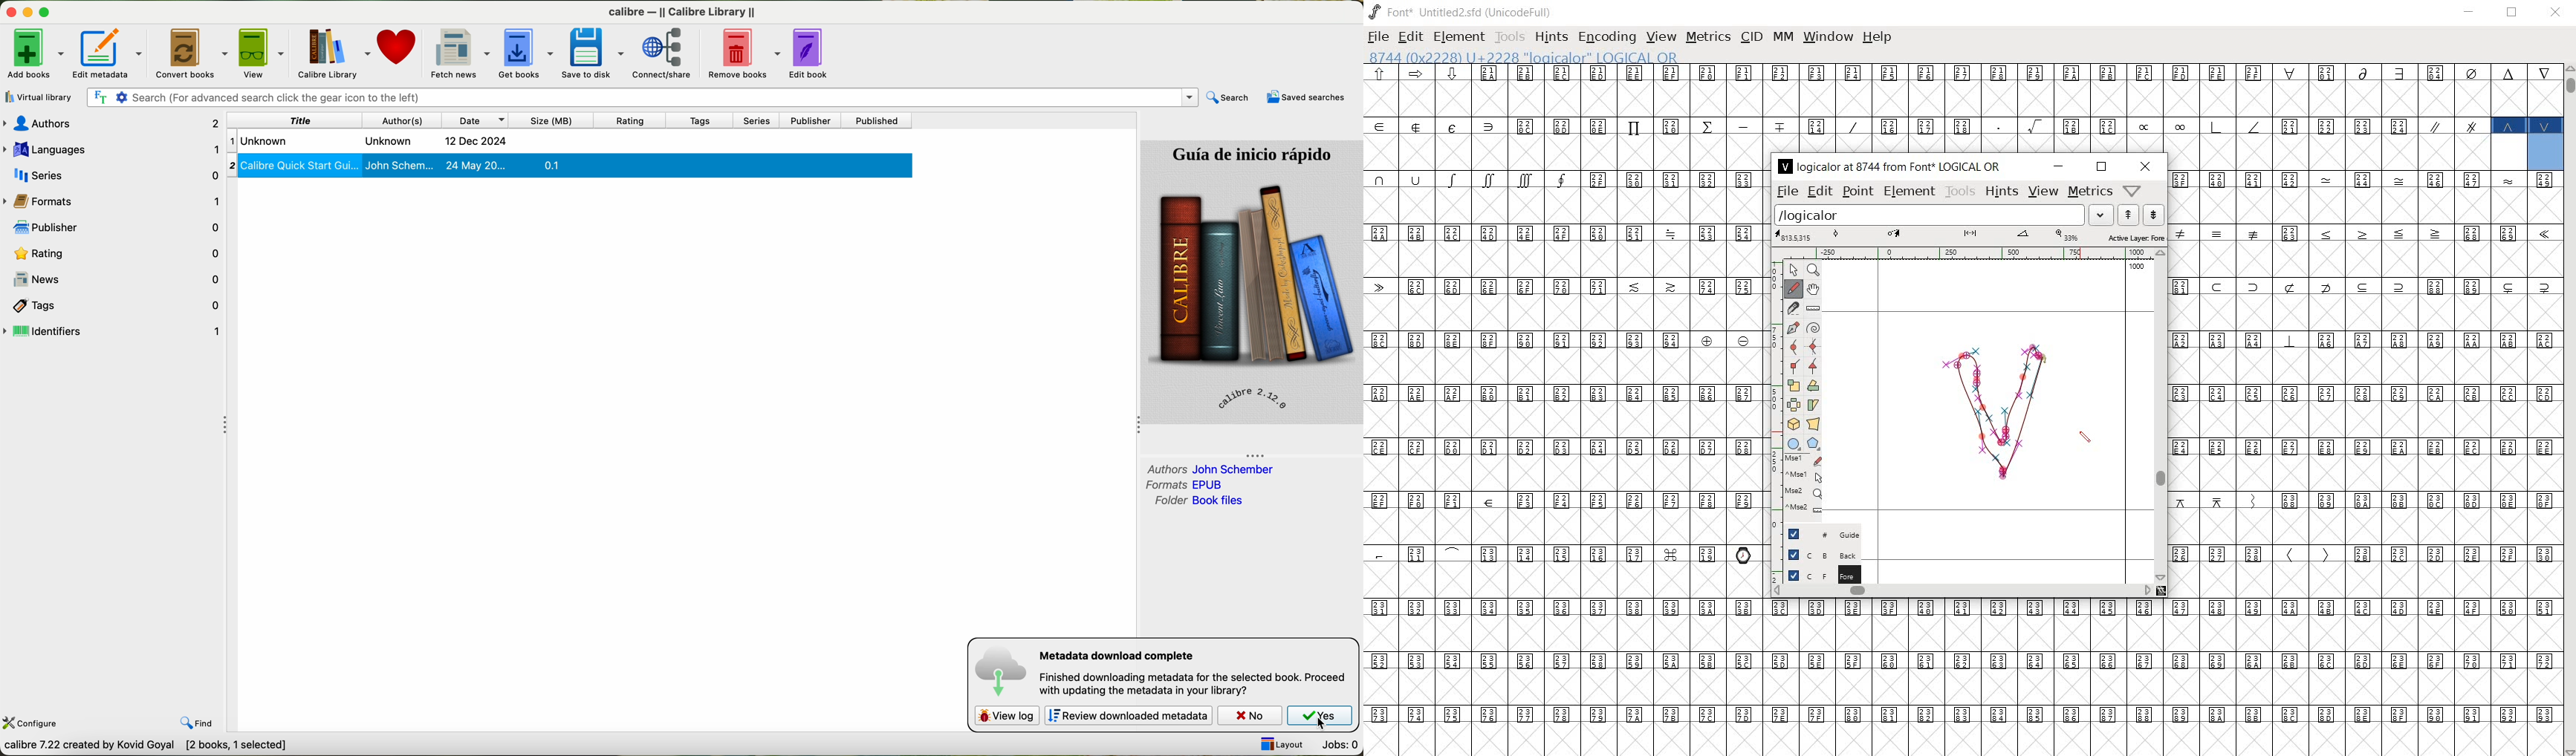 The image size is (2576, 756). What do you see at coordinates (1509, 37) in the screenshot?
I see `tools` at bounding box center [1509, 37].